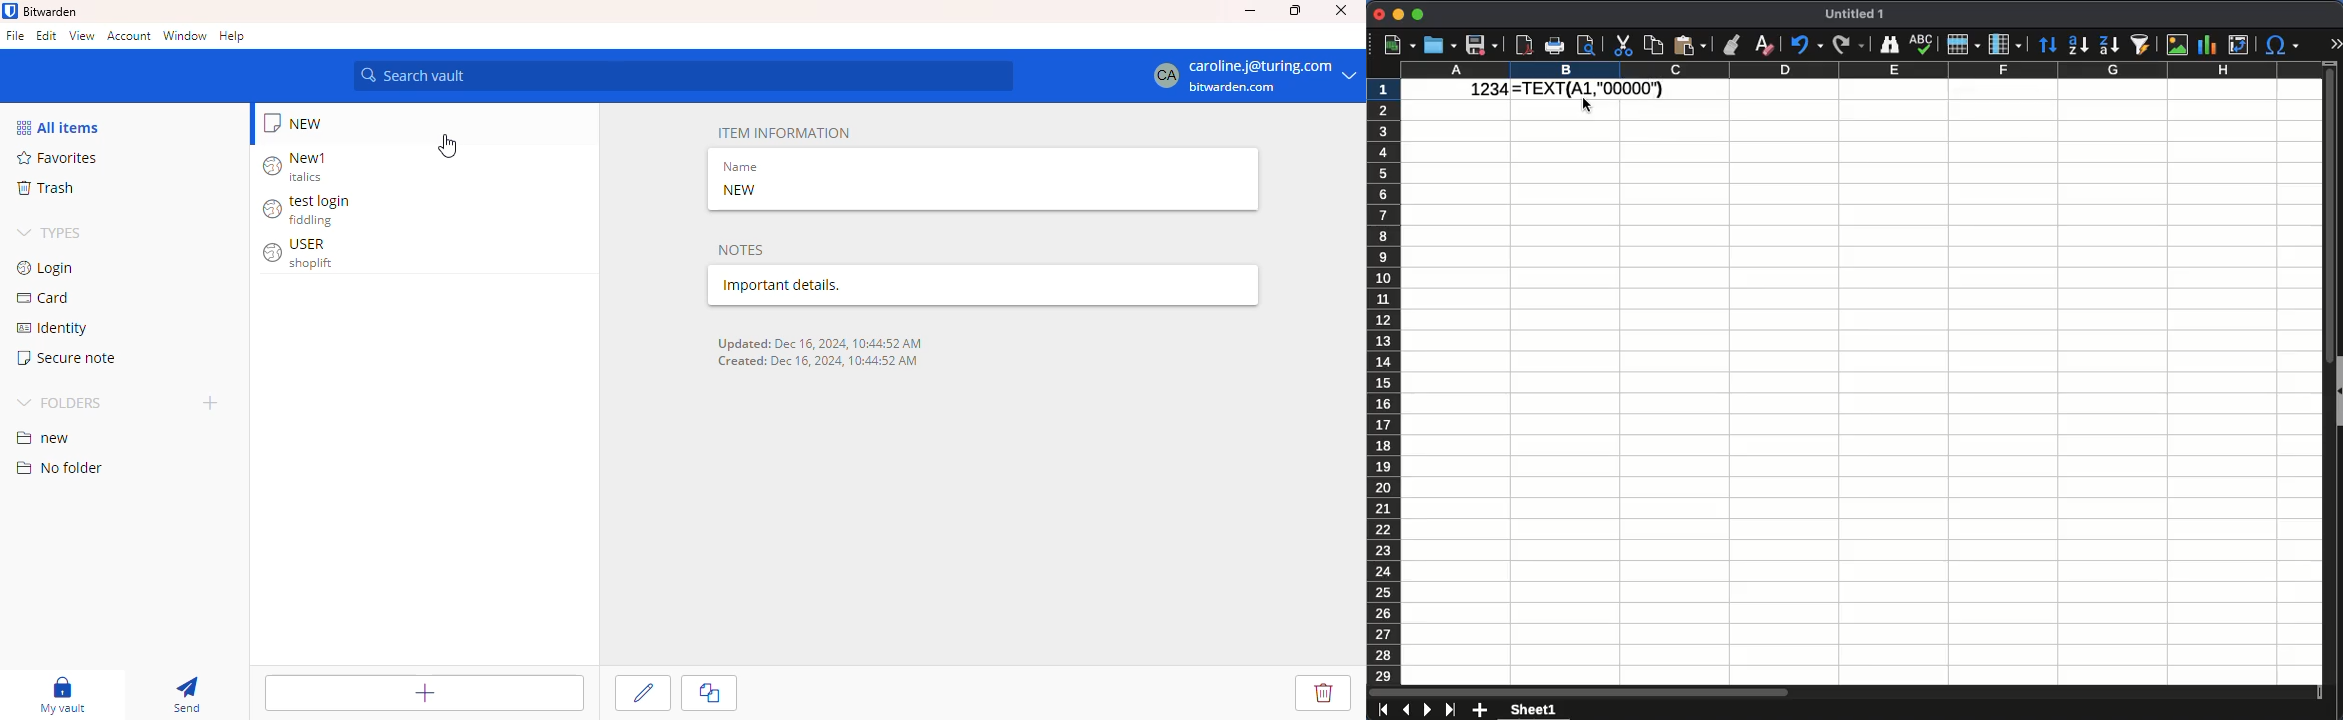 The height and width of the screenshot is (728, 2352). I want to click on undo, so click(1806, 46).